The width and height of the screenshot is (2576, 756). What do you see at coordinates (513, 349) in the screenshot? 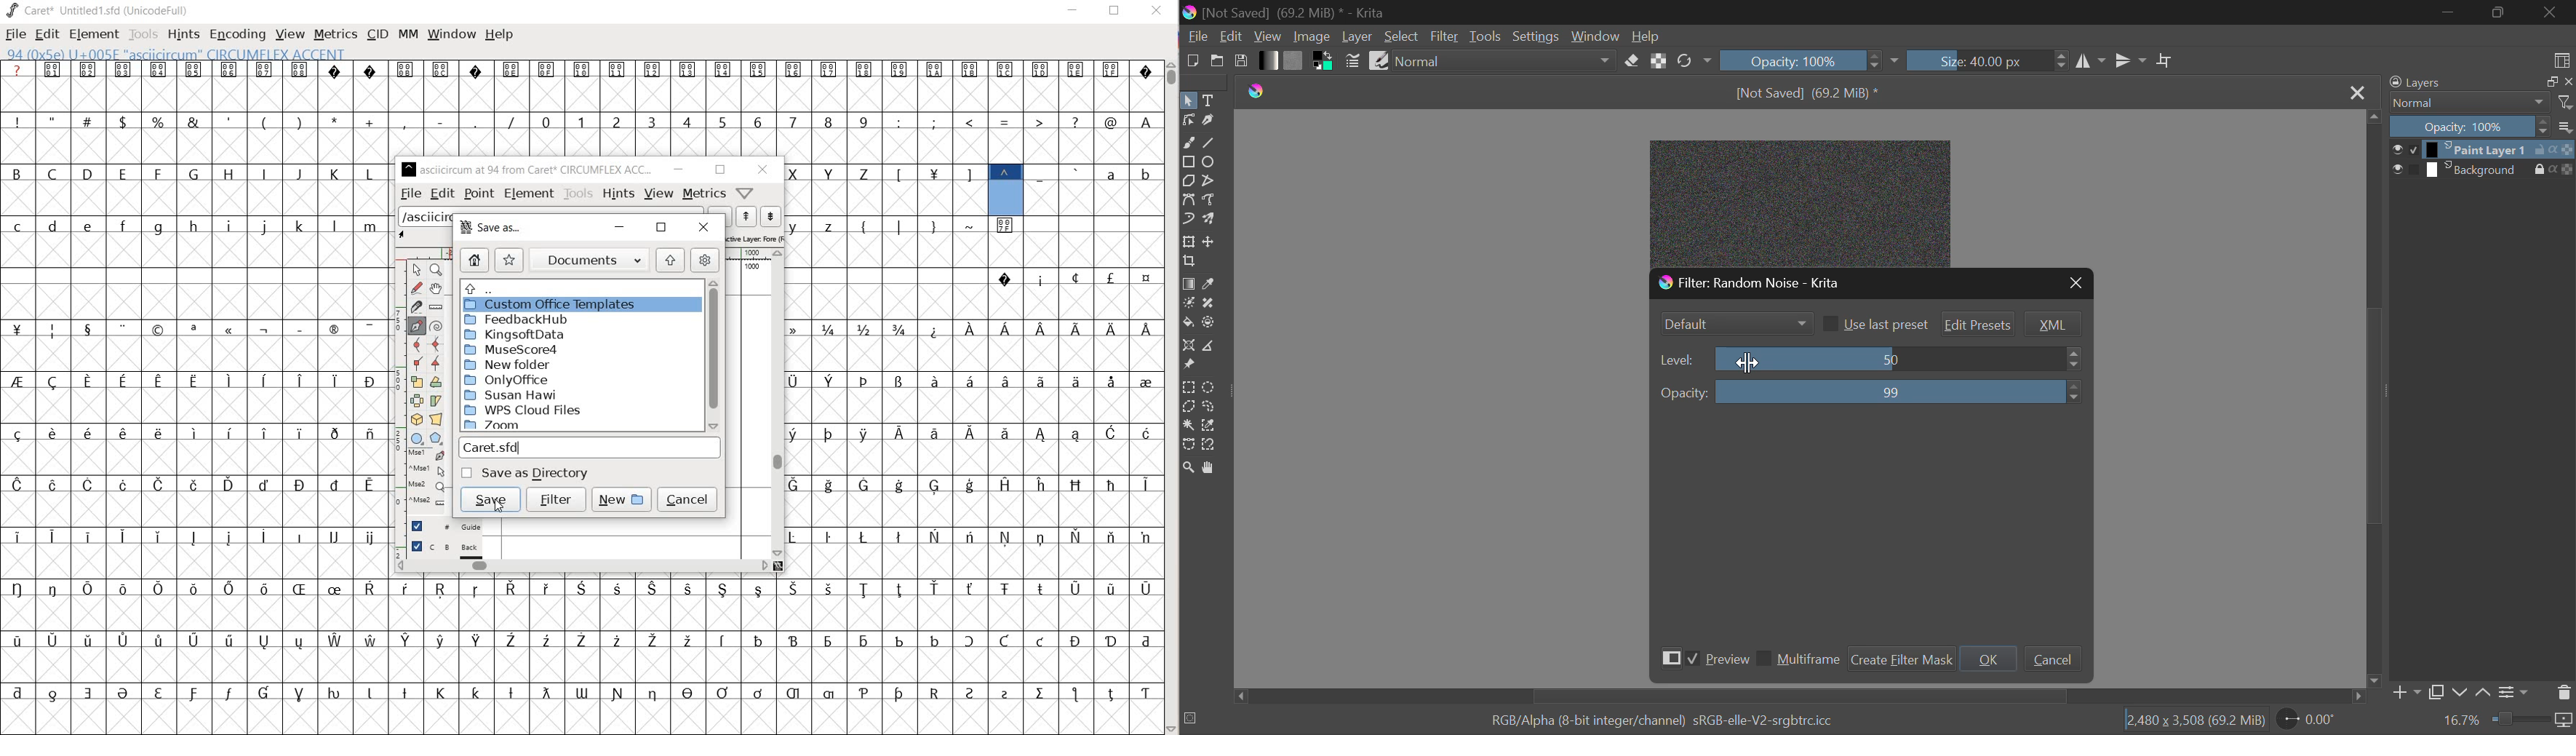
I see `MuseScore4` at bounding box center [513, 349].